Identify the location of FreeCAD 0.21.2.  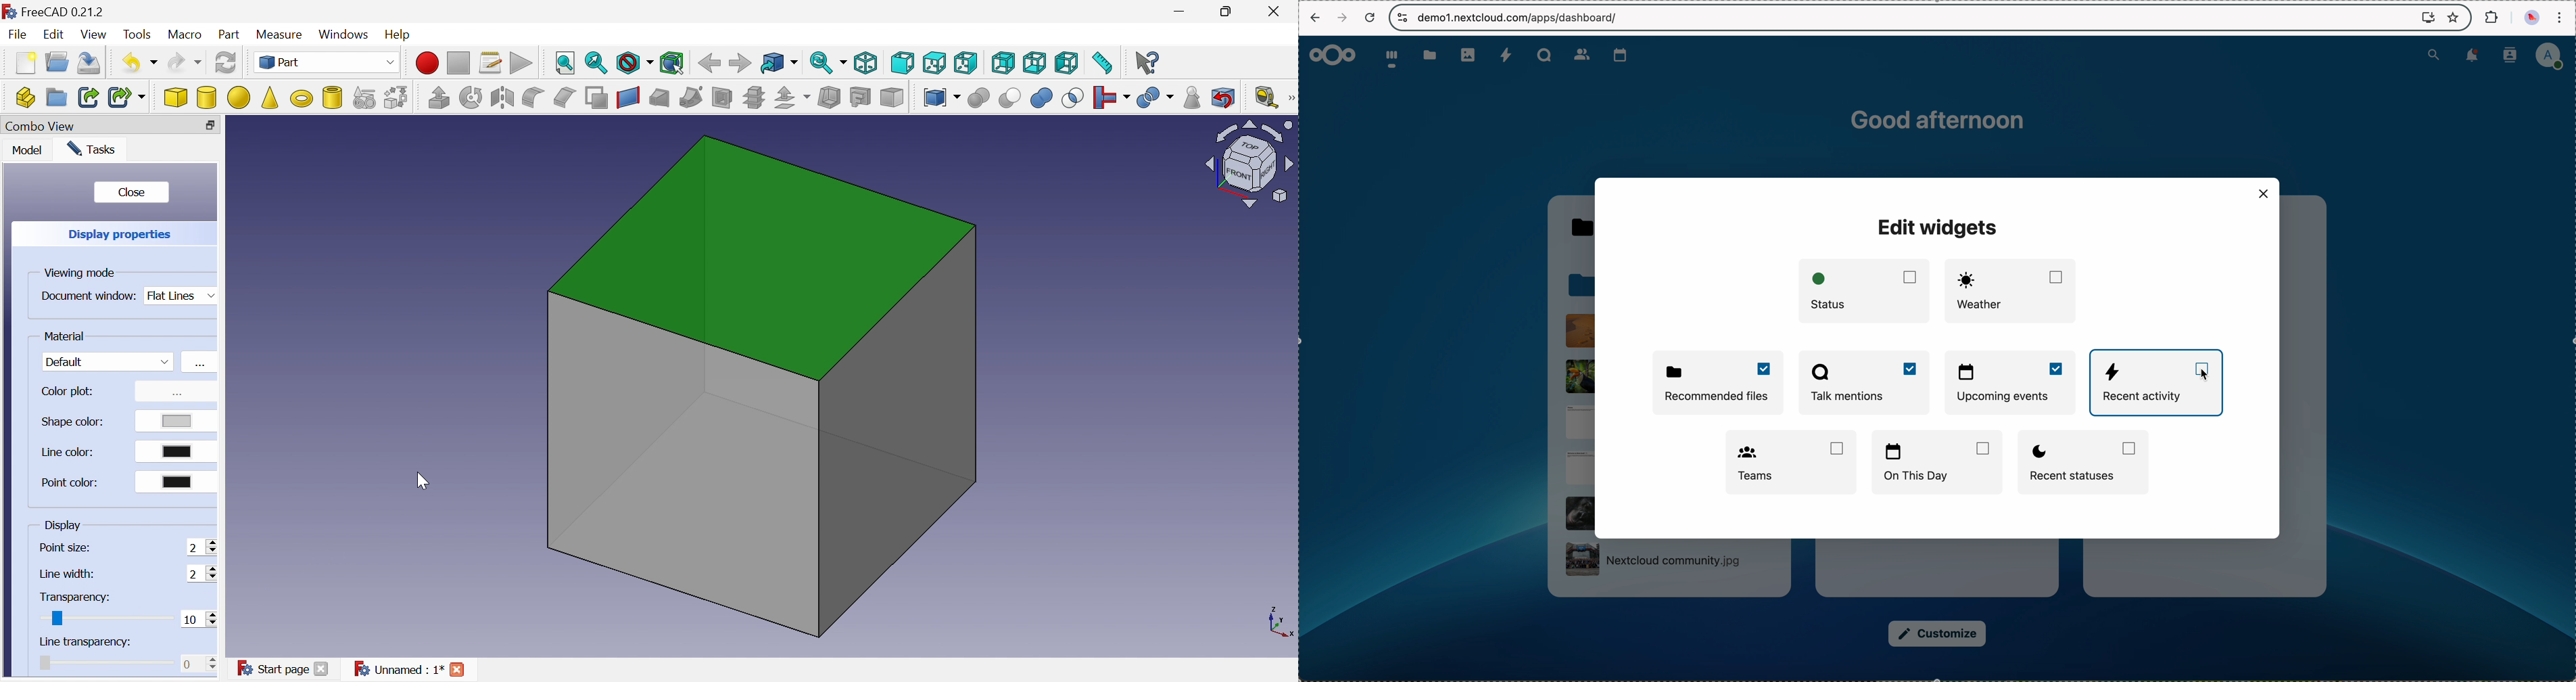
(53, 11).